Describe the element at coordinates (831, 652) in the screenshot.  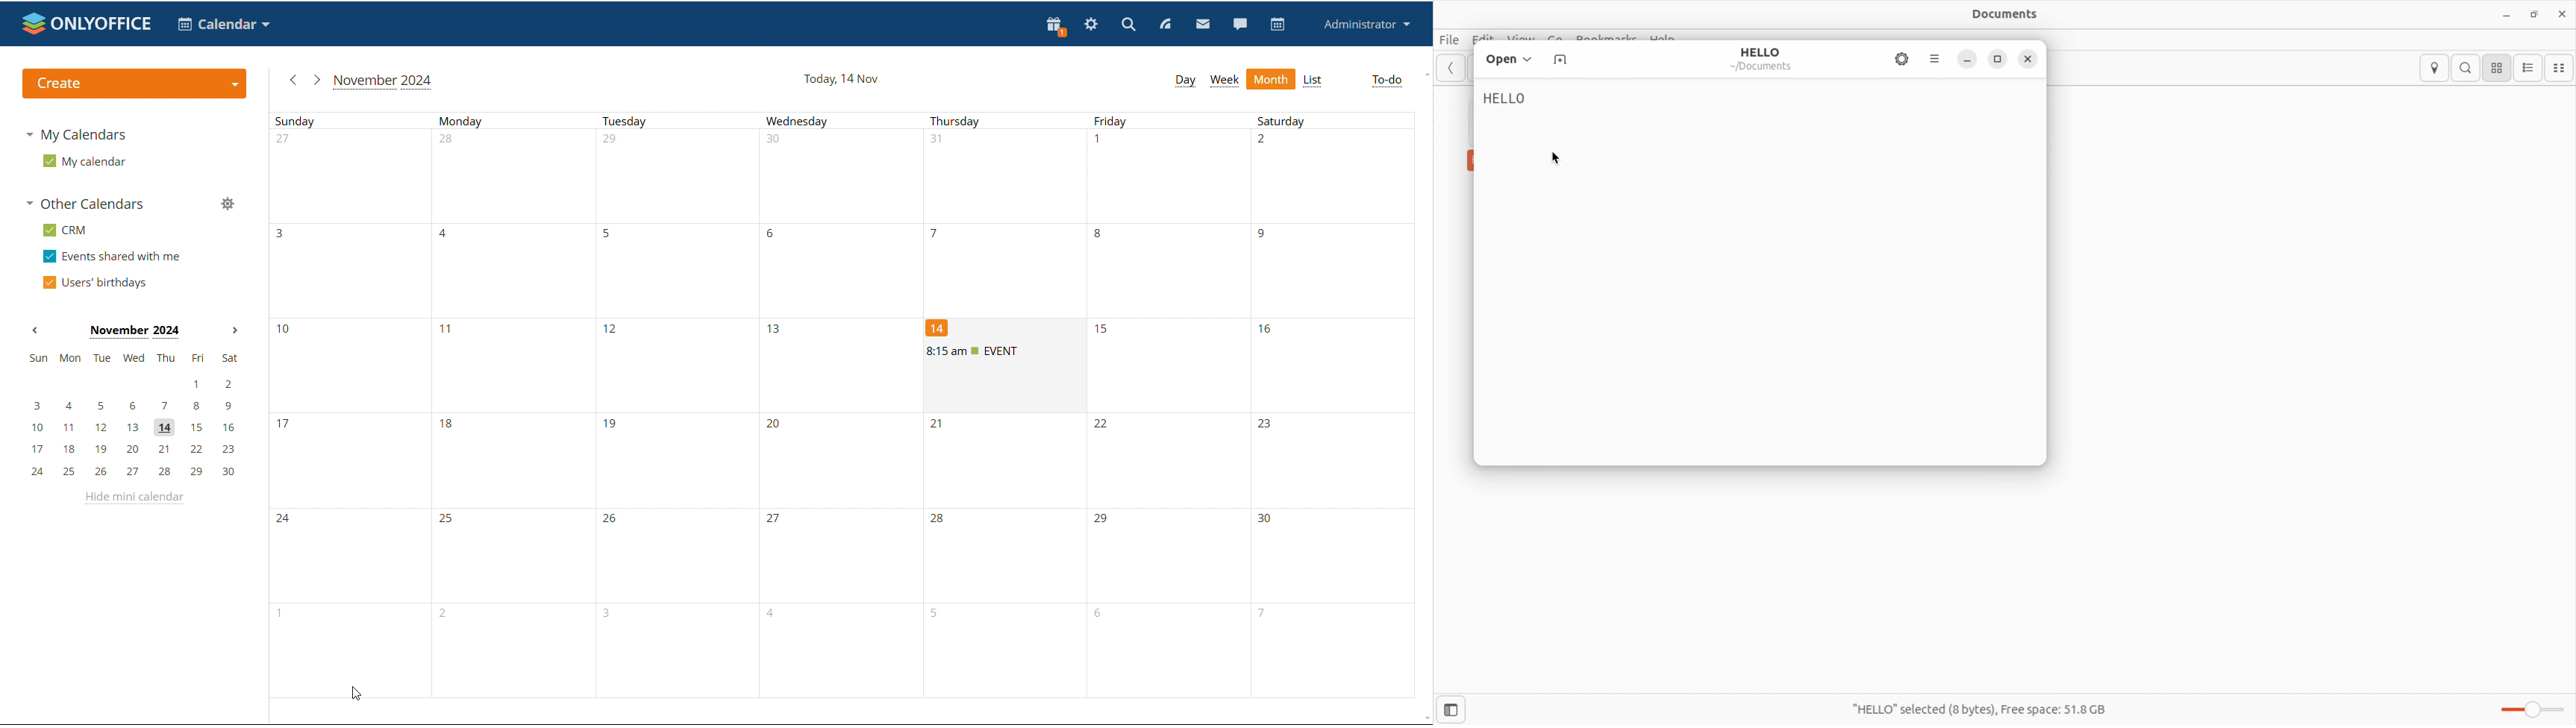
I see `1, 2, 3, 4, 5, 6, 7` at that location.